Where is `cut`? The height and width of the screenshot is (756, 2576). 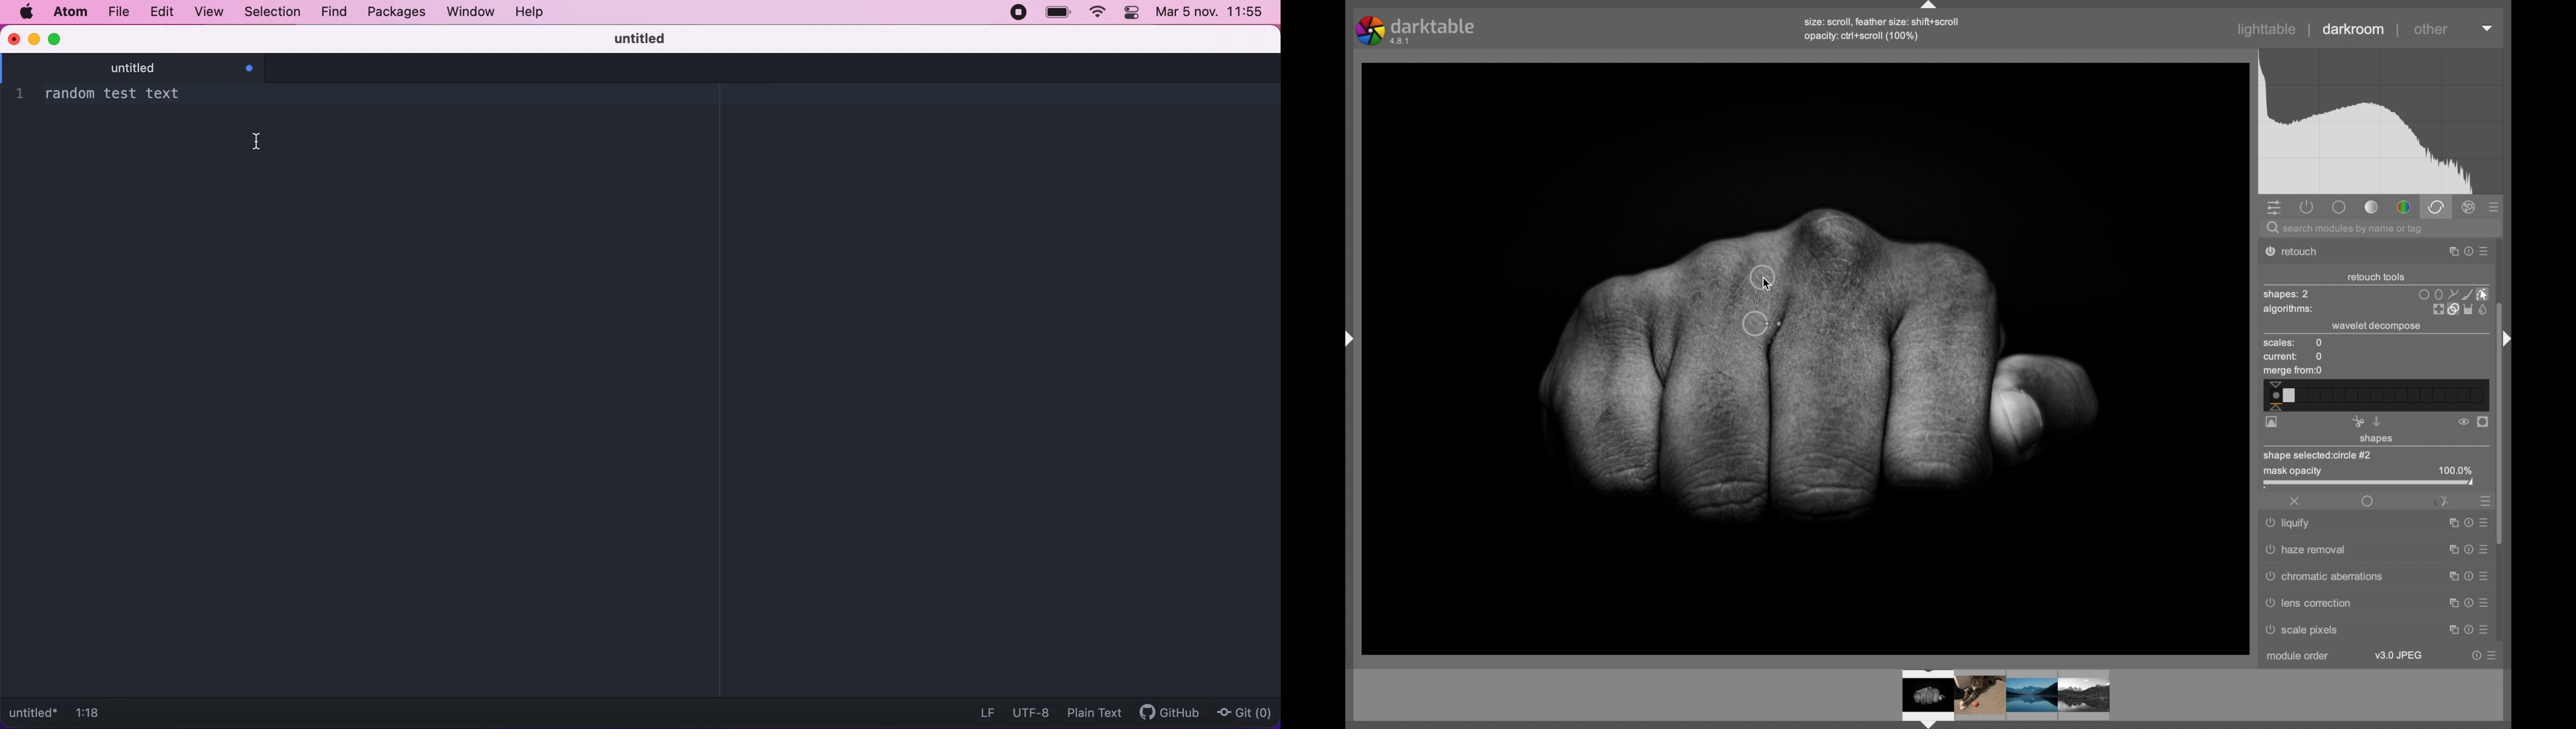
cut is located at coordinates (2357, 421).